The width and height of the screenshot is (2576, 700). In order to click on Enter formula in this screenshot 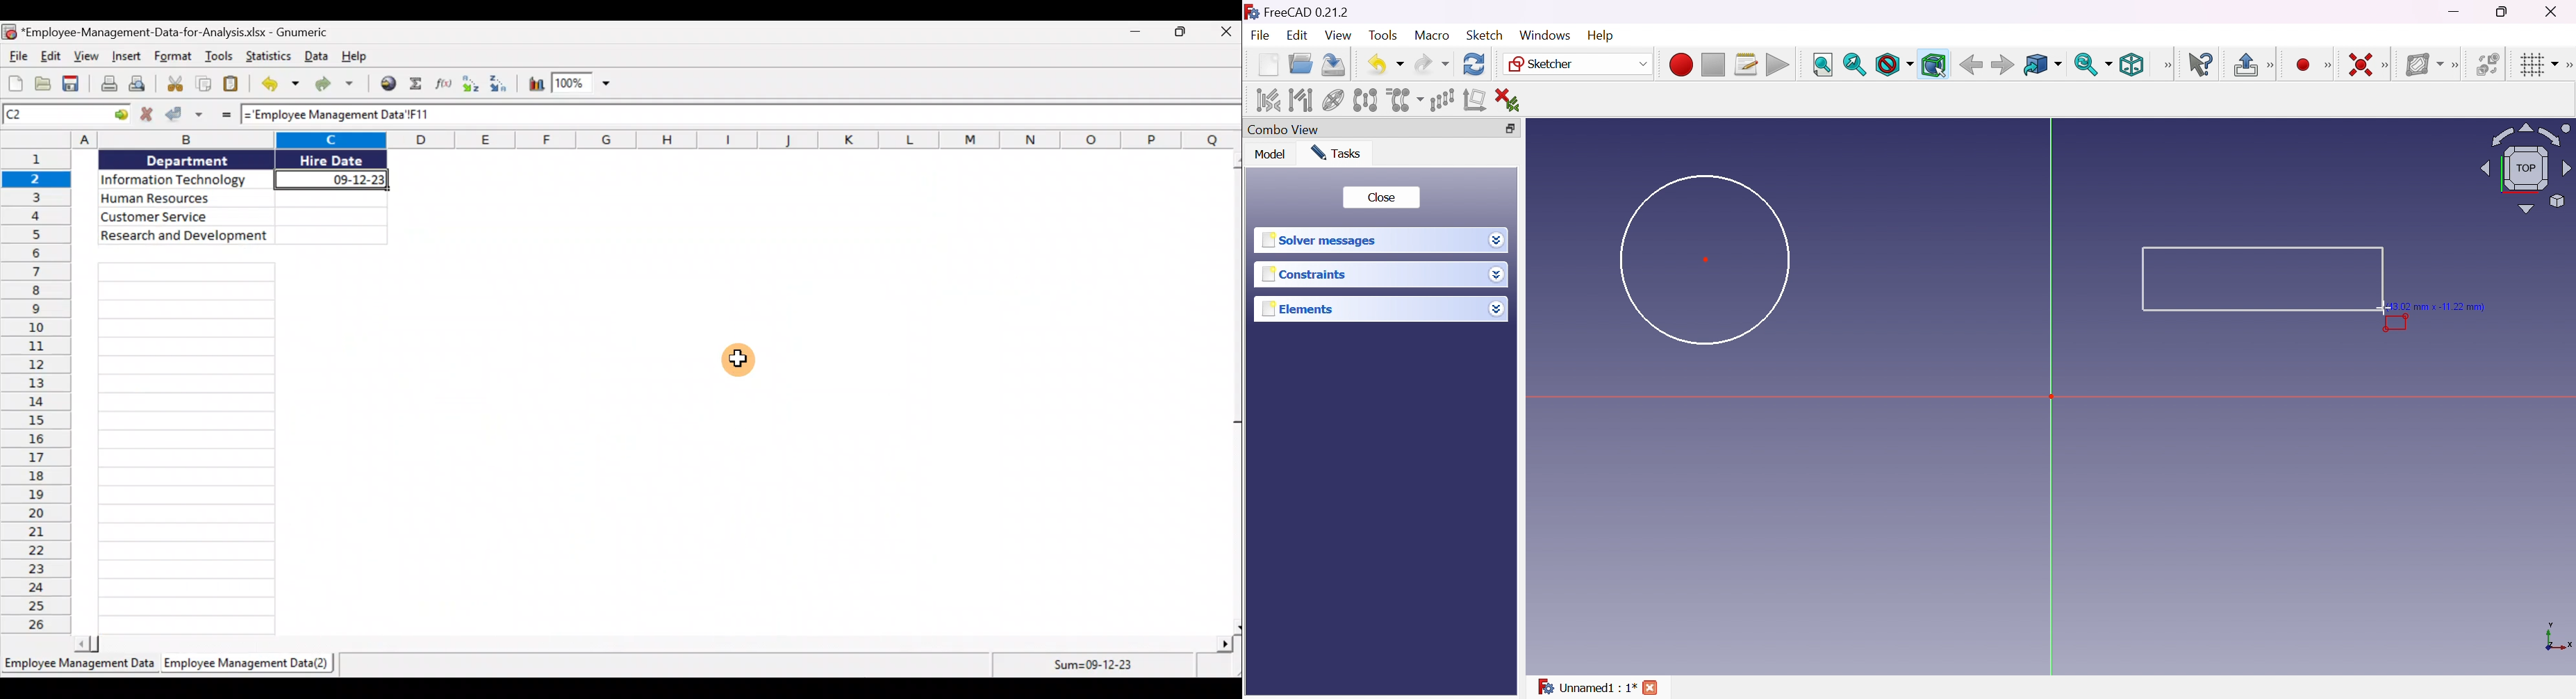, I will do `click(221, 117)`.